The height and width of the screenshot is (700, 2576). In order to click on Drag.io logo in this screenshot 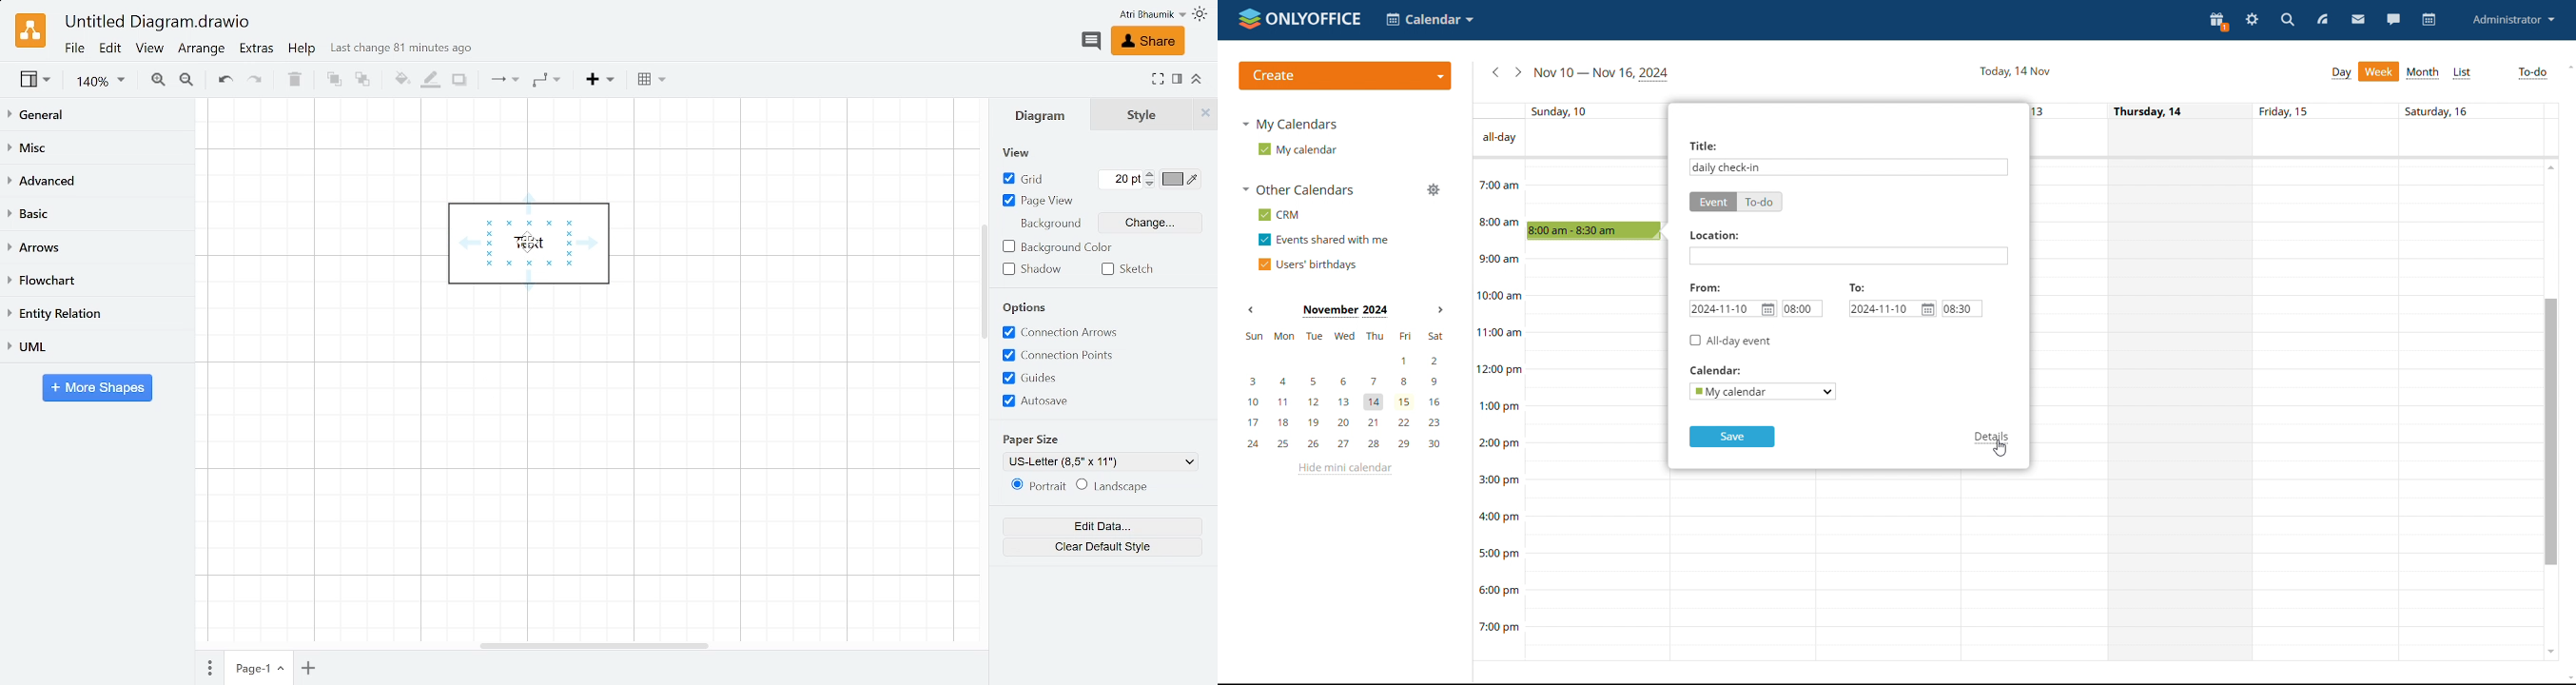, I will do `click(29, 30)`.